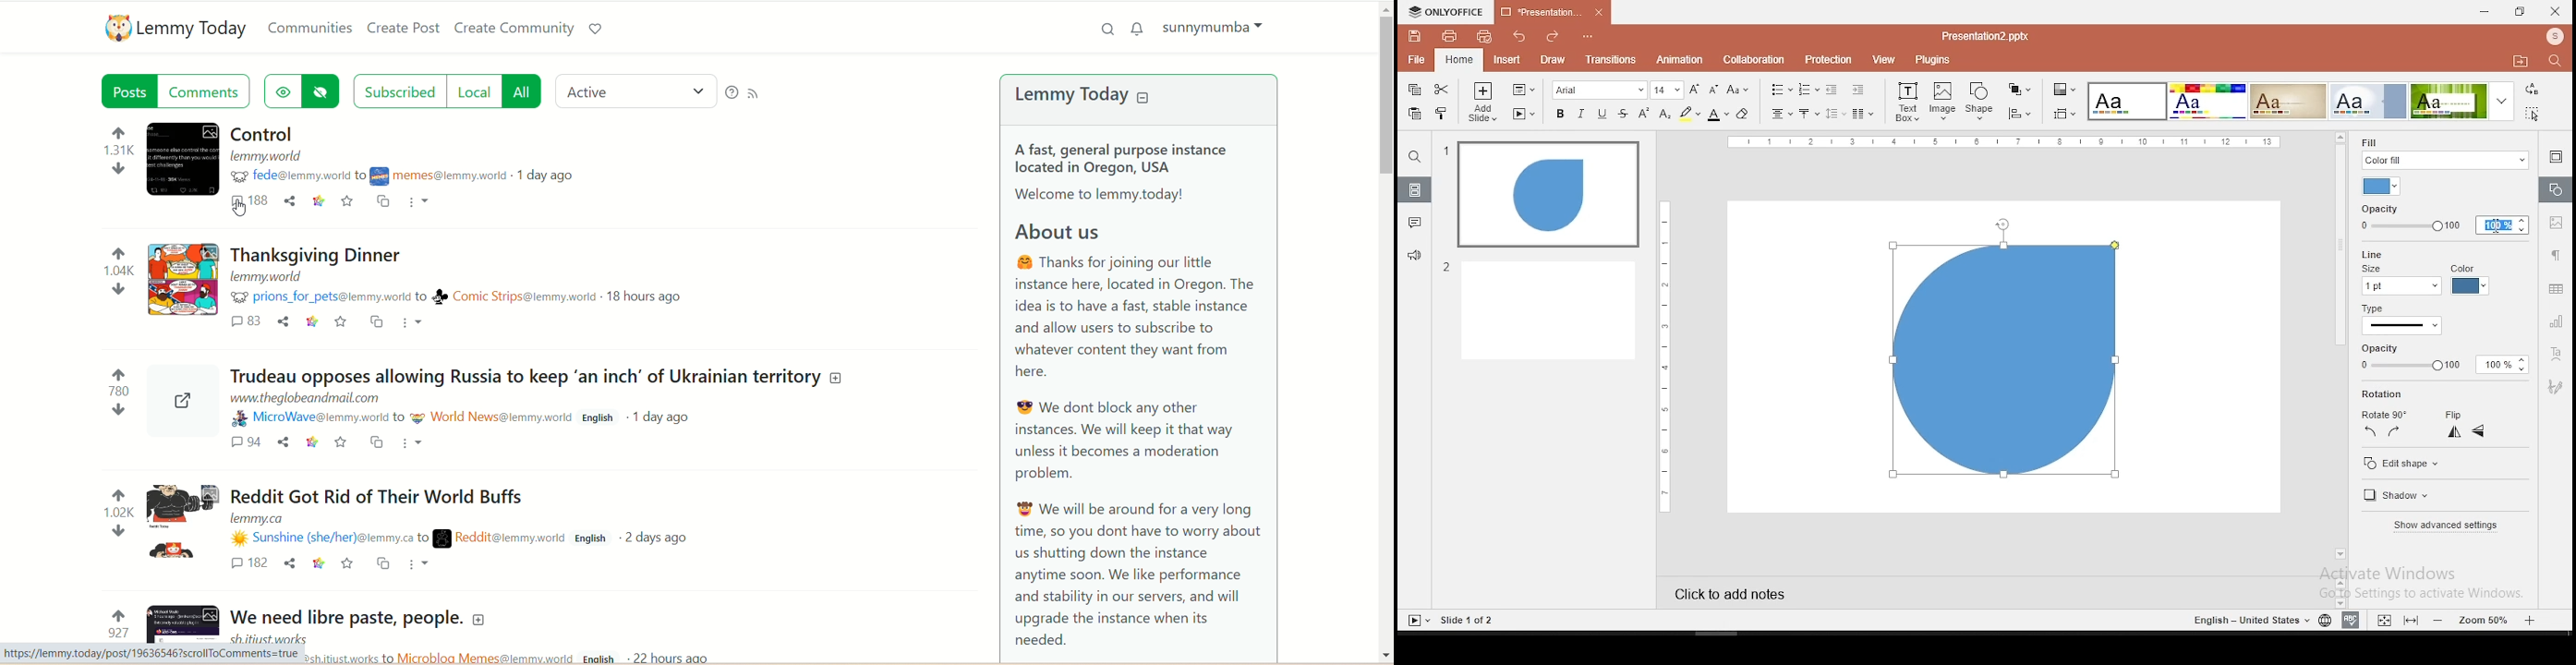 The width and height of the screenshot is (2576, 672). What do you see at coordinates (496, 537) in the screenshot?
I see `community` at bounding box center [496, 537].